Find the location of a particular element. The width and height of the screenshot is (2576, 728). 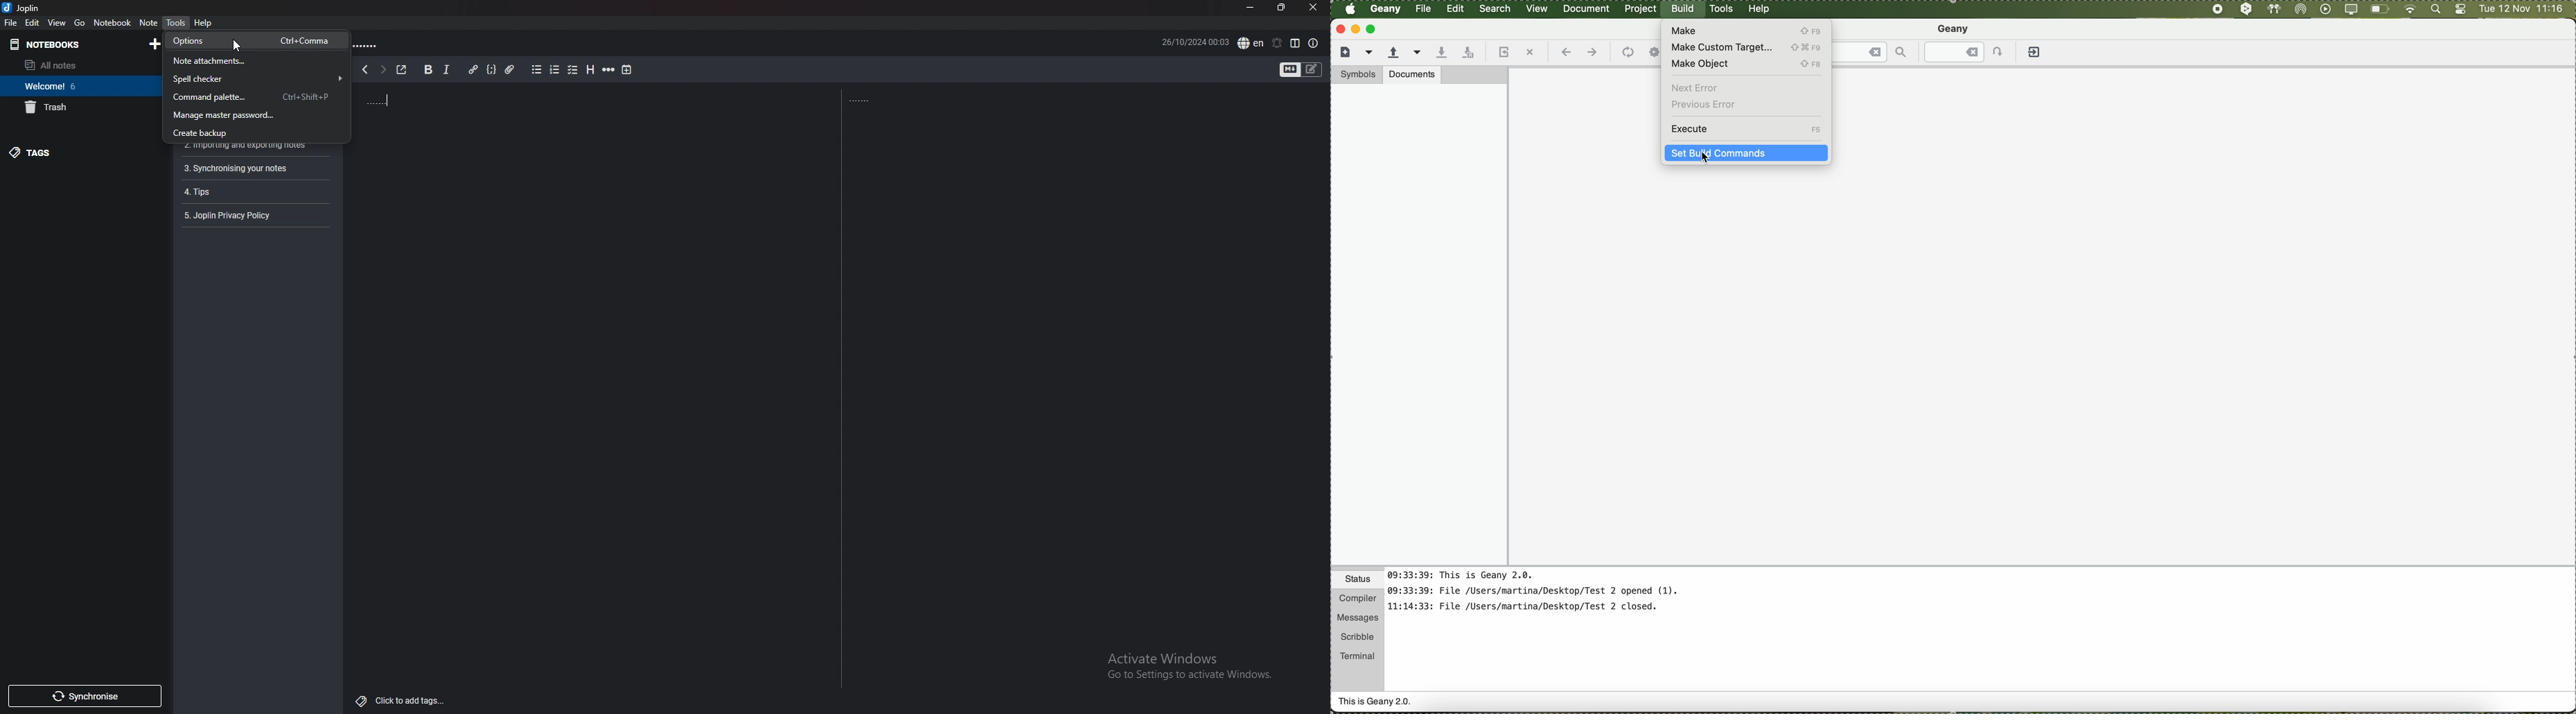

tools is located at coordinates (175, 21).